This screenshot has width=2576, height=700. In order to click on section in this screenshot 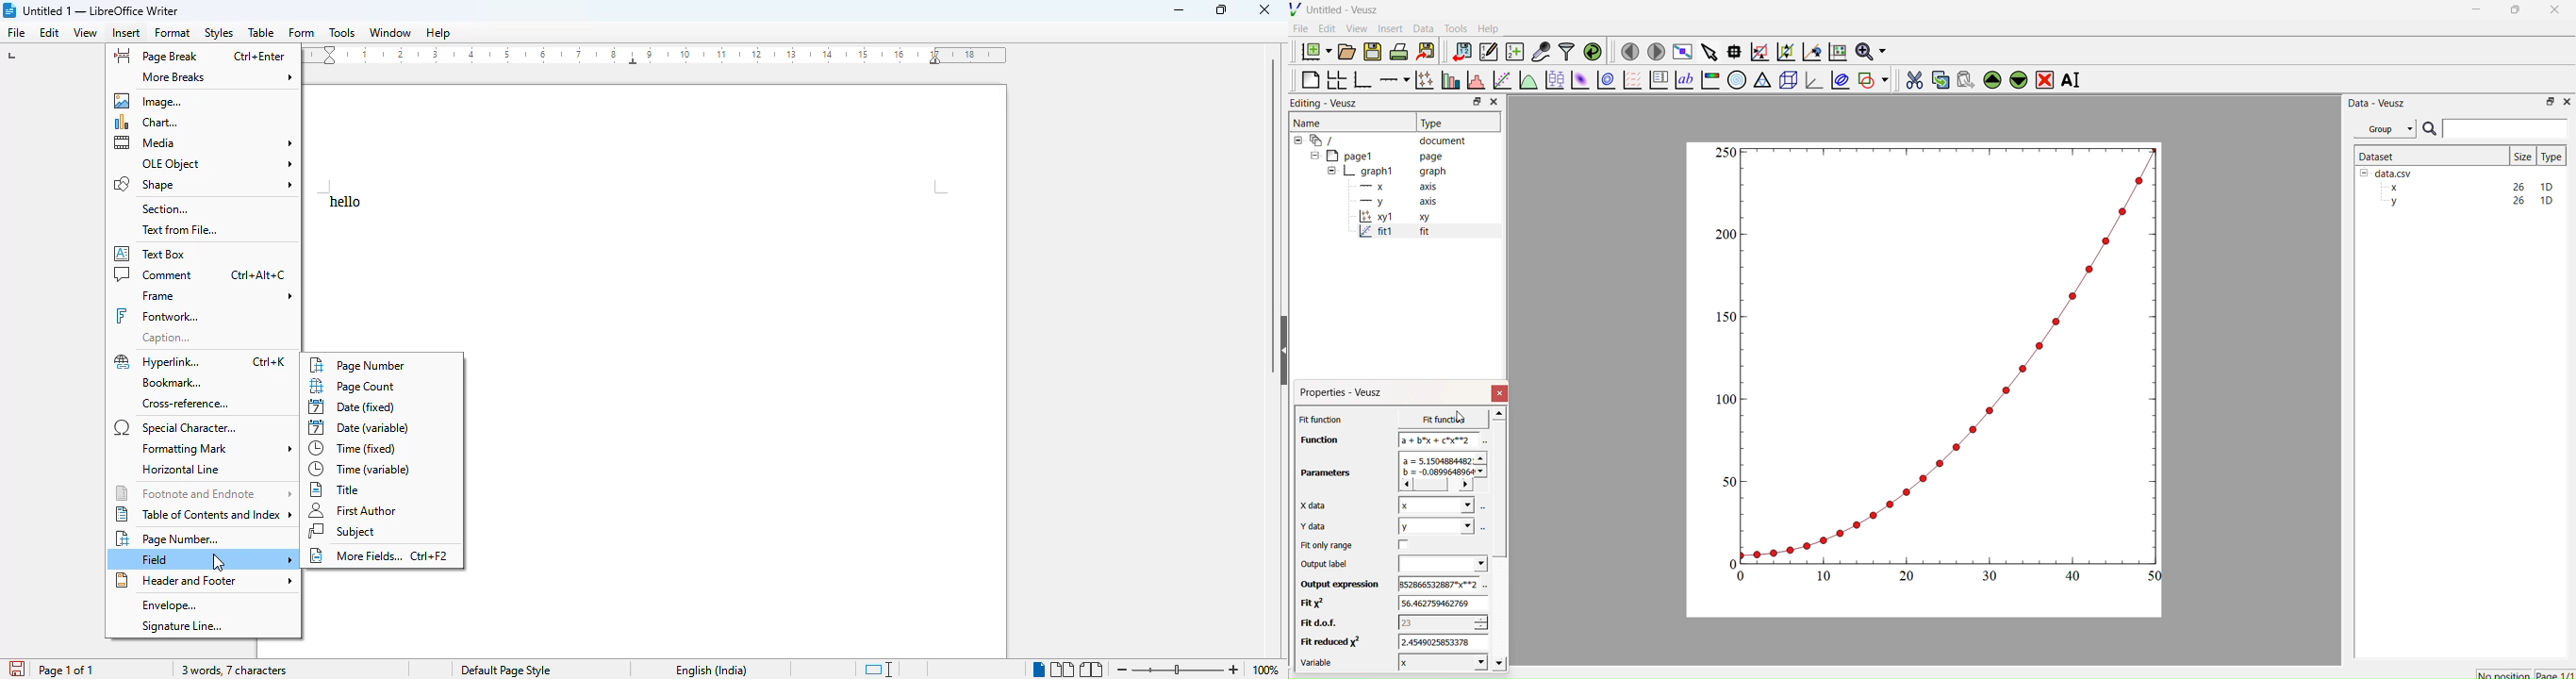, I will do `click(165, 209)`.